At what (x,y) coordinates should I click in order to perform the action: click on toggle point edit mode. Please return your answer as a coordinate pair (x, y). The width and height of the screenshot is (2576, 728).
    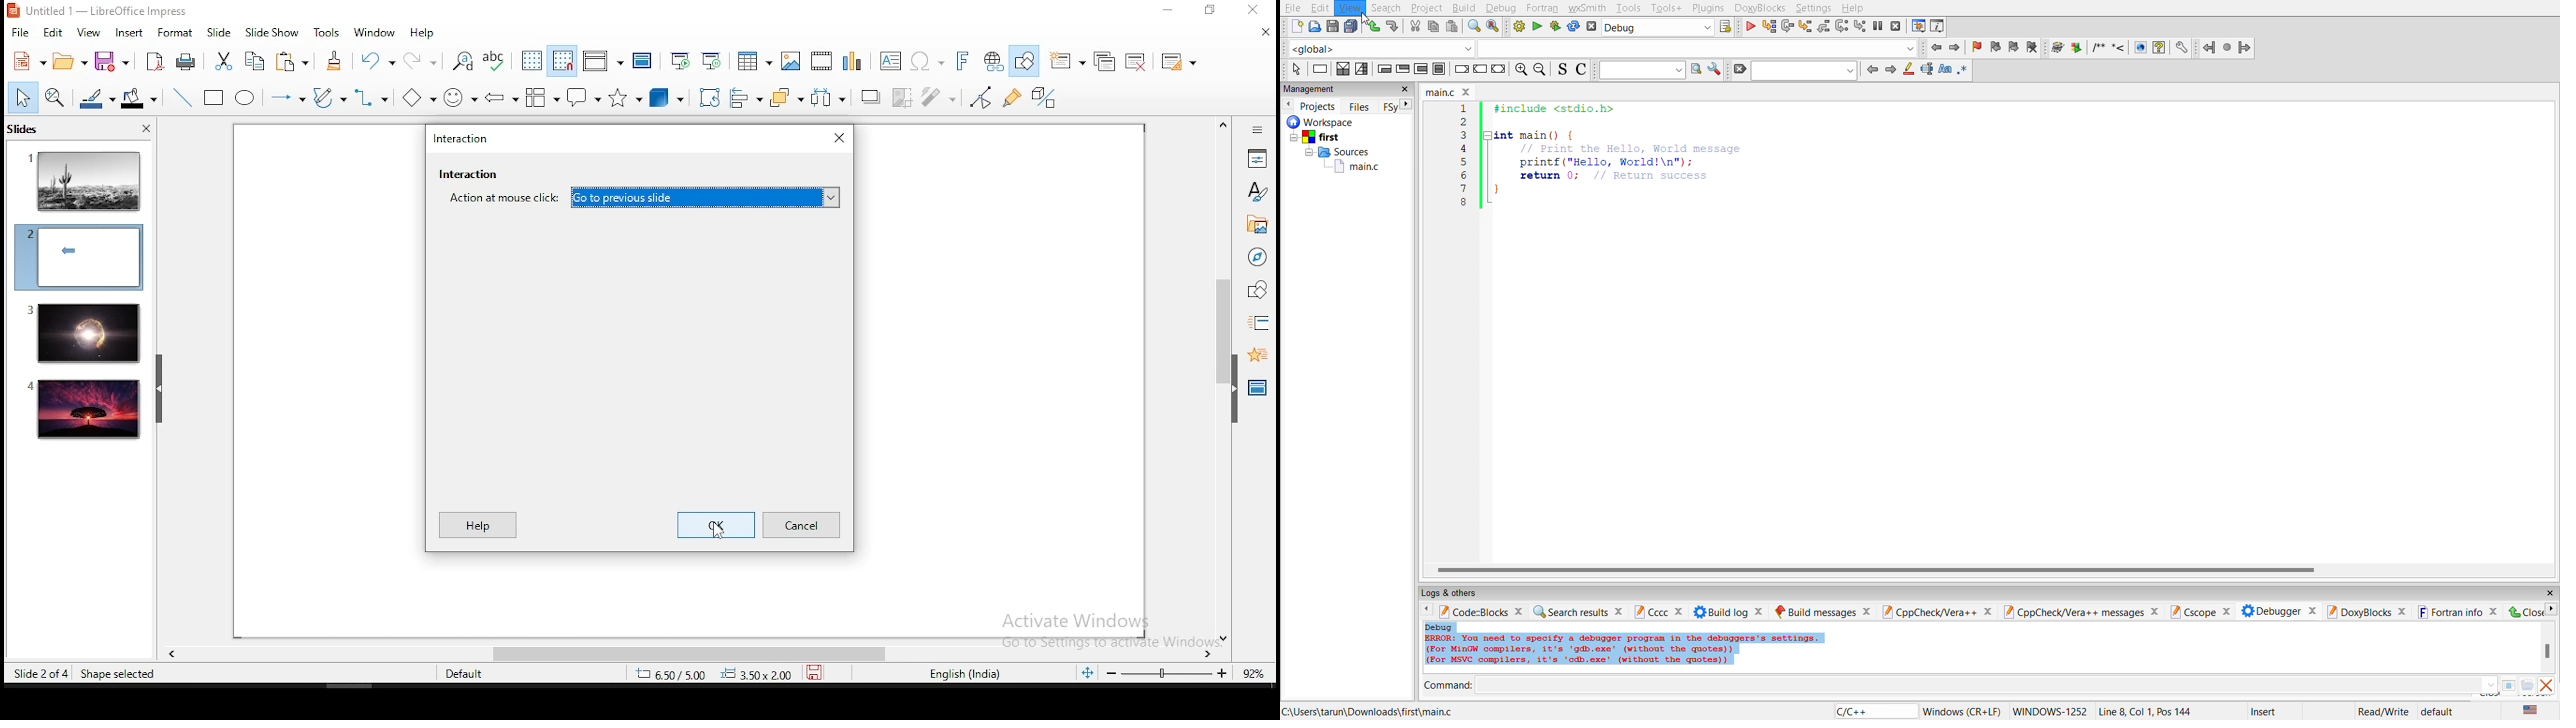
    Looking at the image, I should click on (981, 99).